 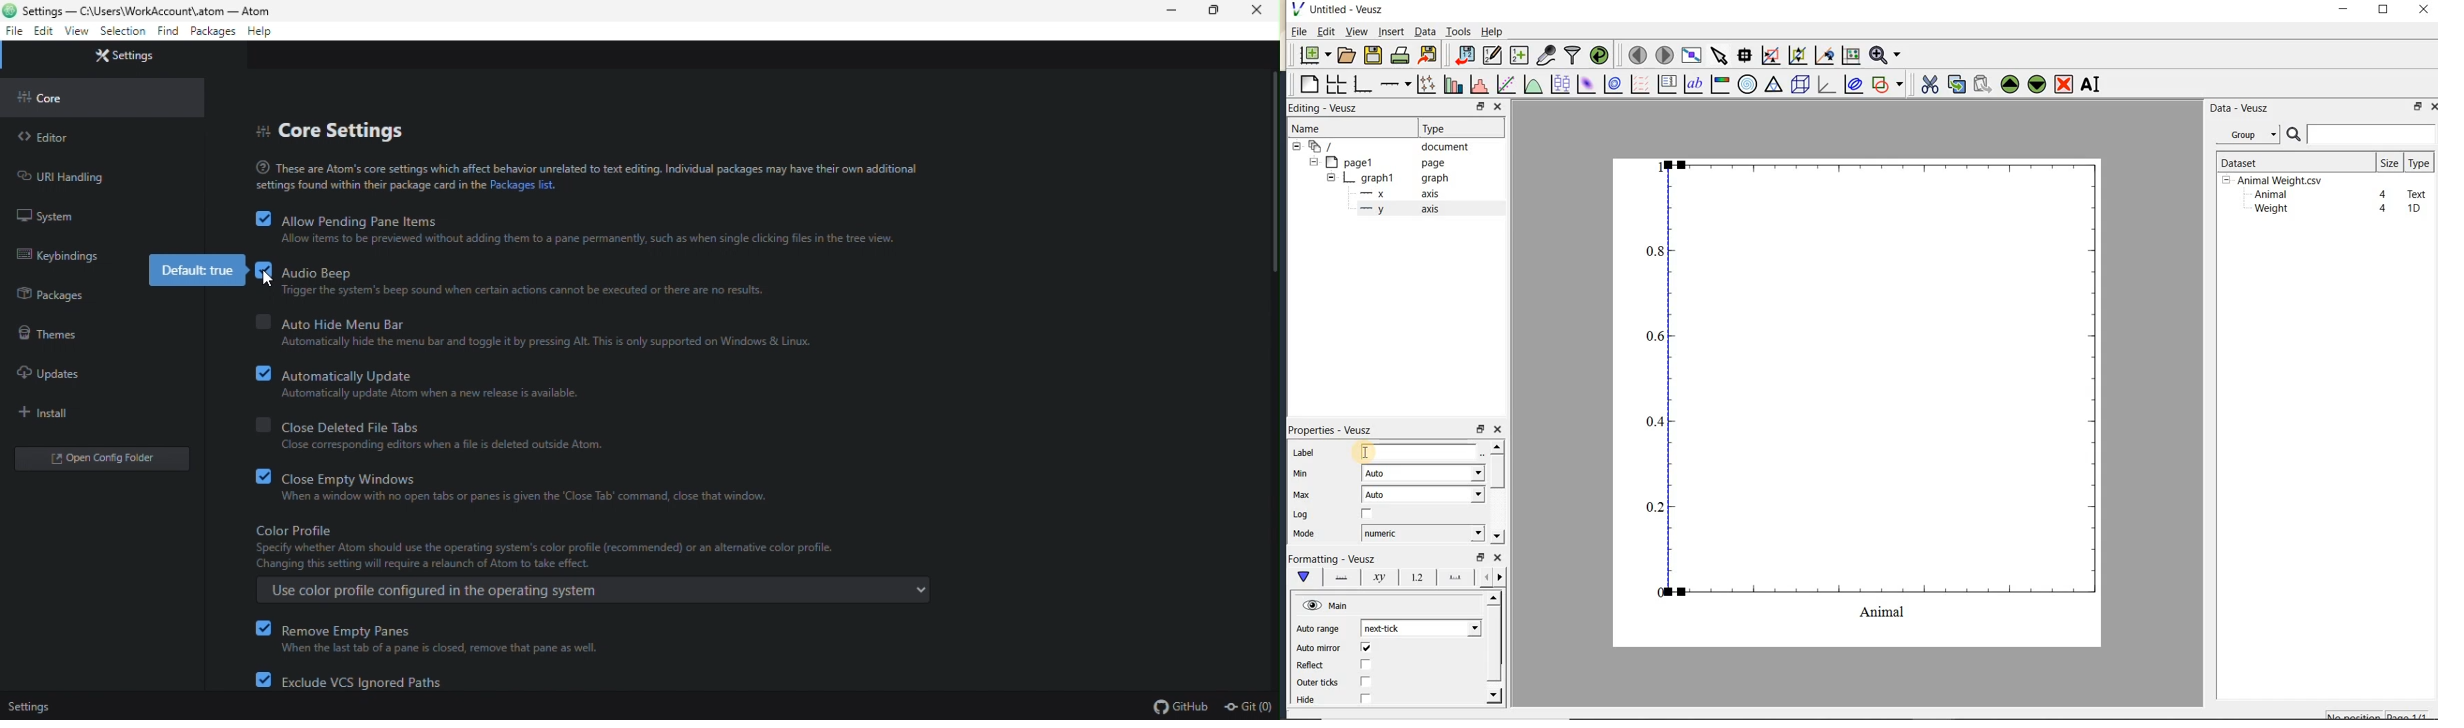 What do you see at coordinates (2434, 107) in the screenshot?
I see `close` at bounding box center [2434, 107].